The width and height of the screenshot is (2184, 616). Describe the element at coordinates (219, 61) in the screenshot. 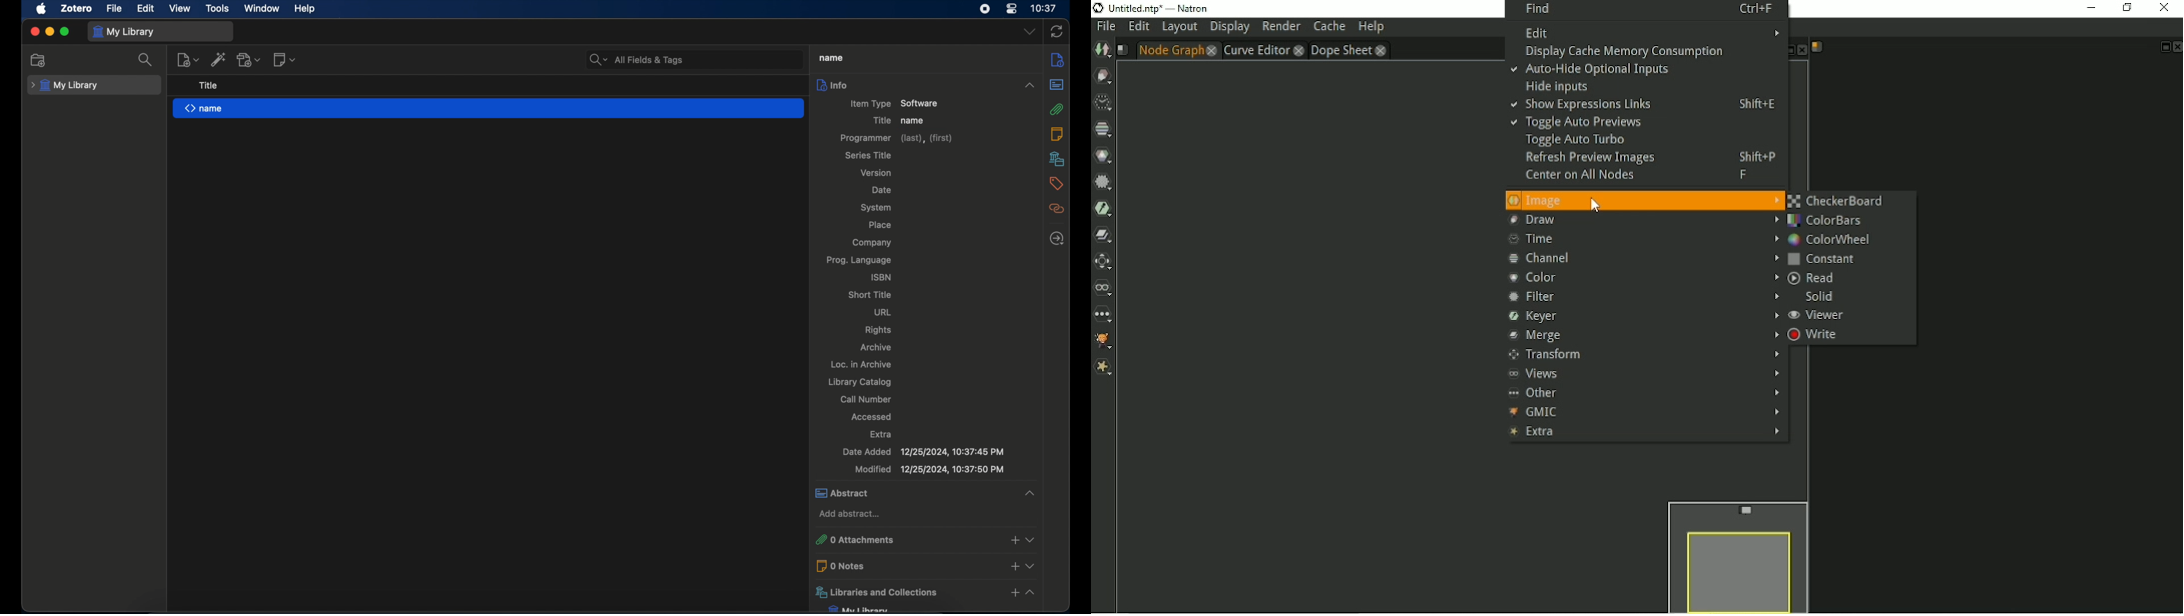

I see `add item  by identifier` at that location.